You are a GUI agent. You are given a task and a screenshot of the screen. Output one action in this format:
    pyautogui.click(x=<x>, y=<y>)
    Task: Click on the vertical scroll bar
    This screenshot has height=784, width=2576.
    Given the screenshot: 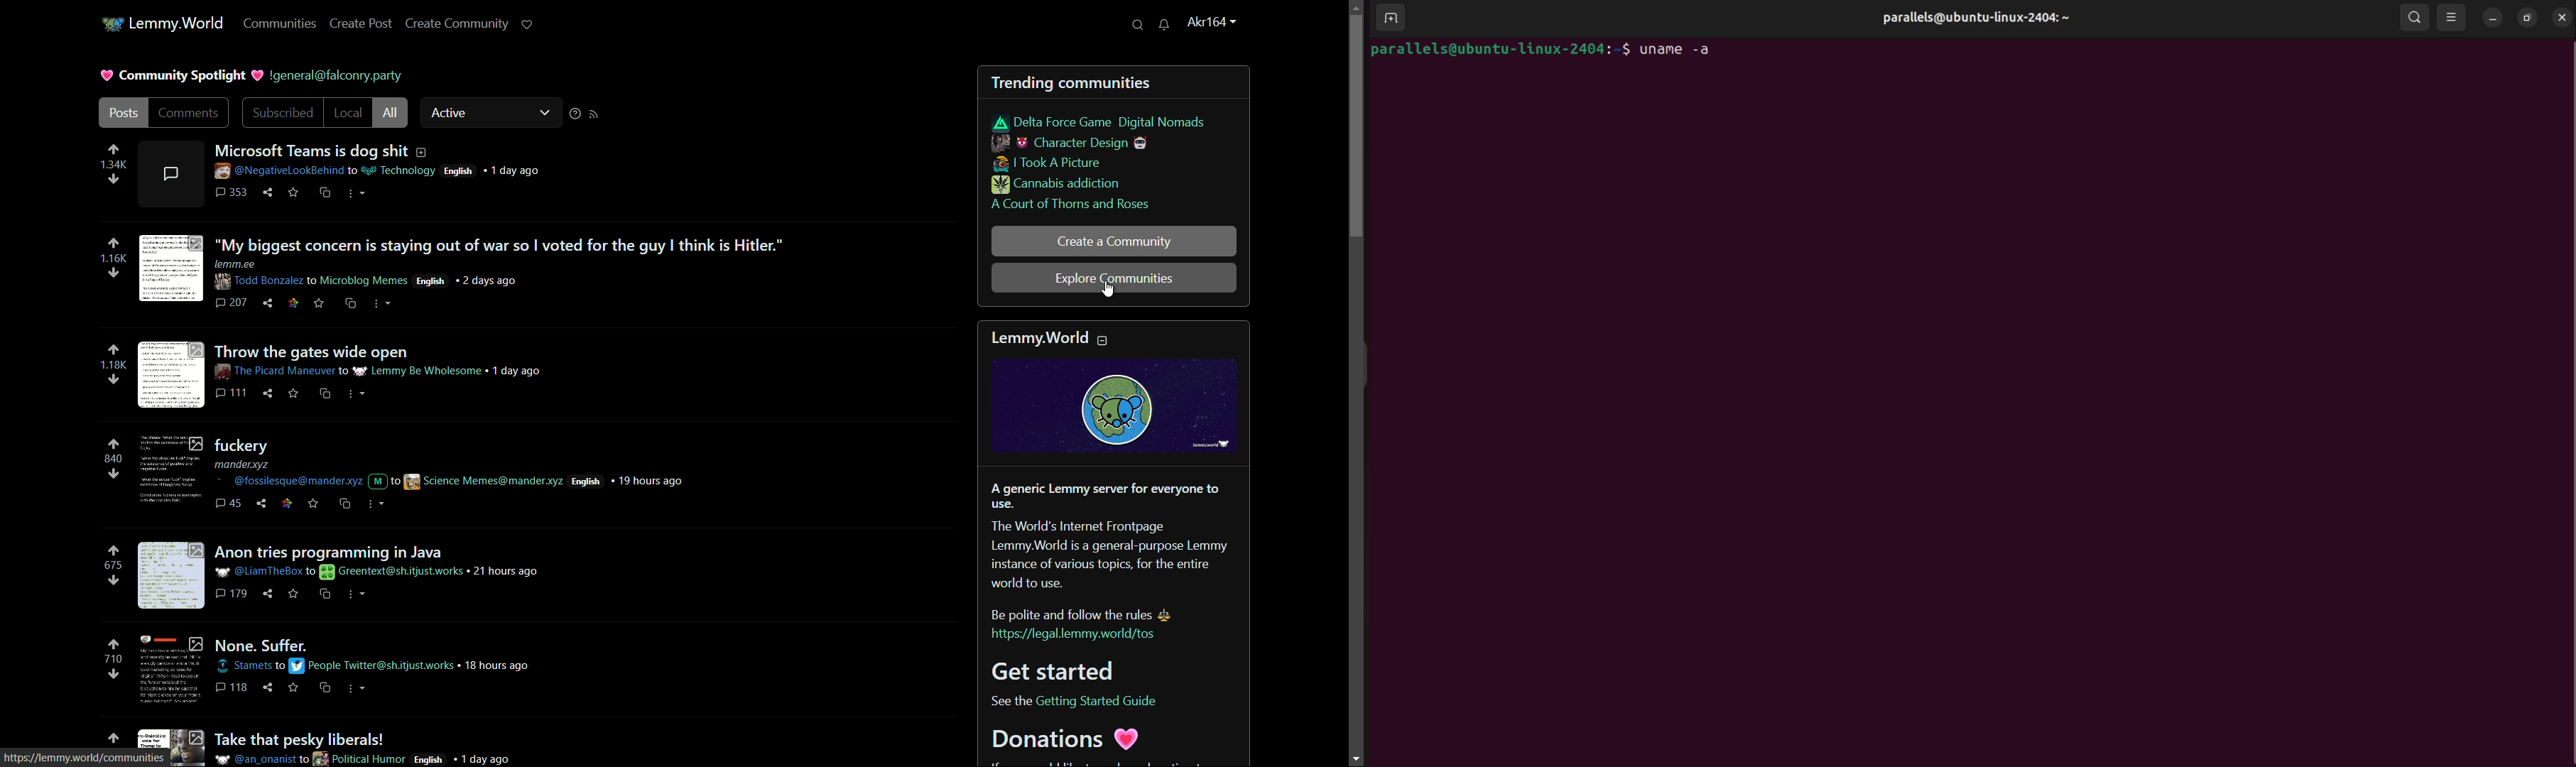 What is the action you would take?
    pyautogui.click(x=1354, y=129)
    